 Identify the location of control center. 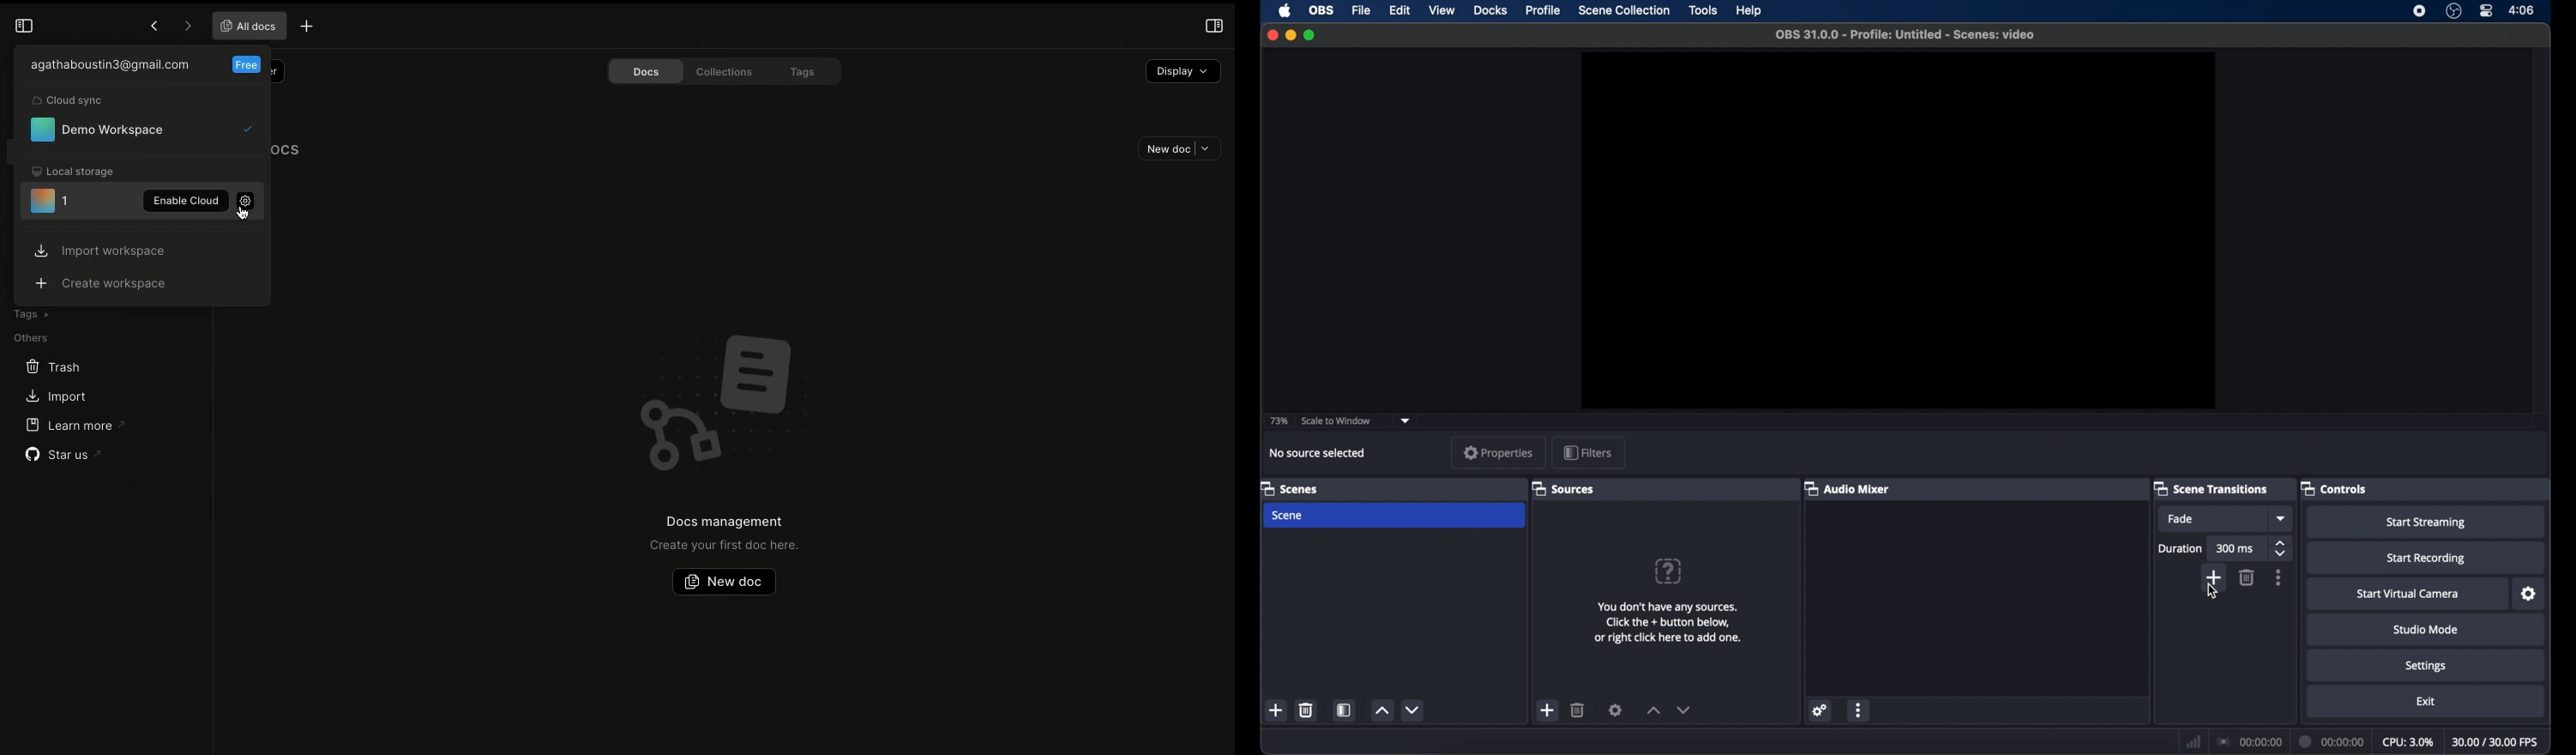
(2487, 11).